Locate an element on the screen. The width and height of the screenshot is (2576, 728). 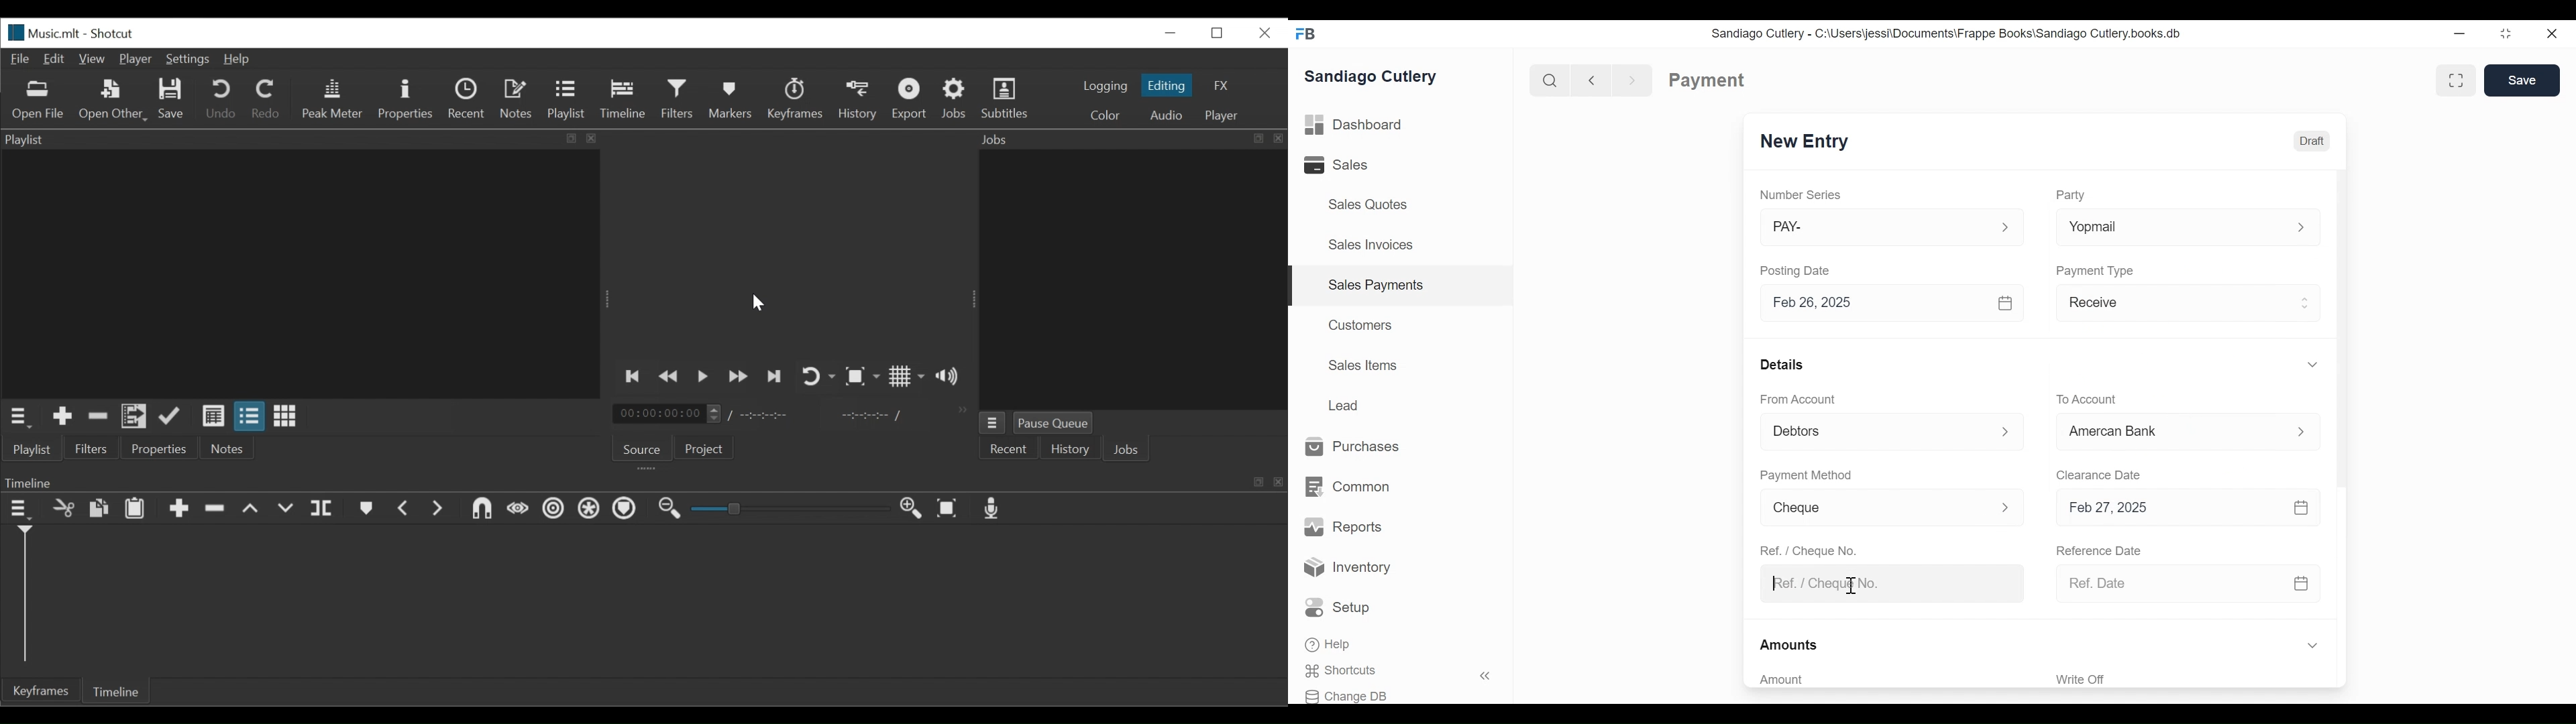
Lift is located at coordinates (255, 509).